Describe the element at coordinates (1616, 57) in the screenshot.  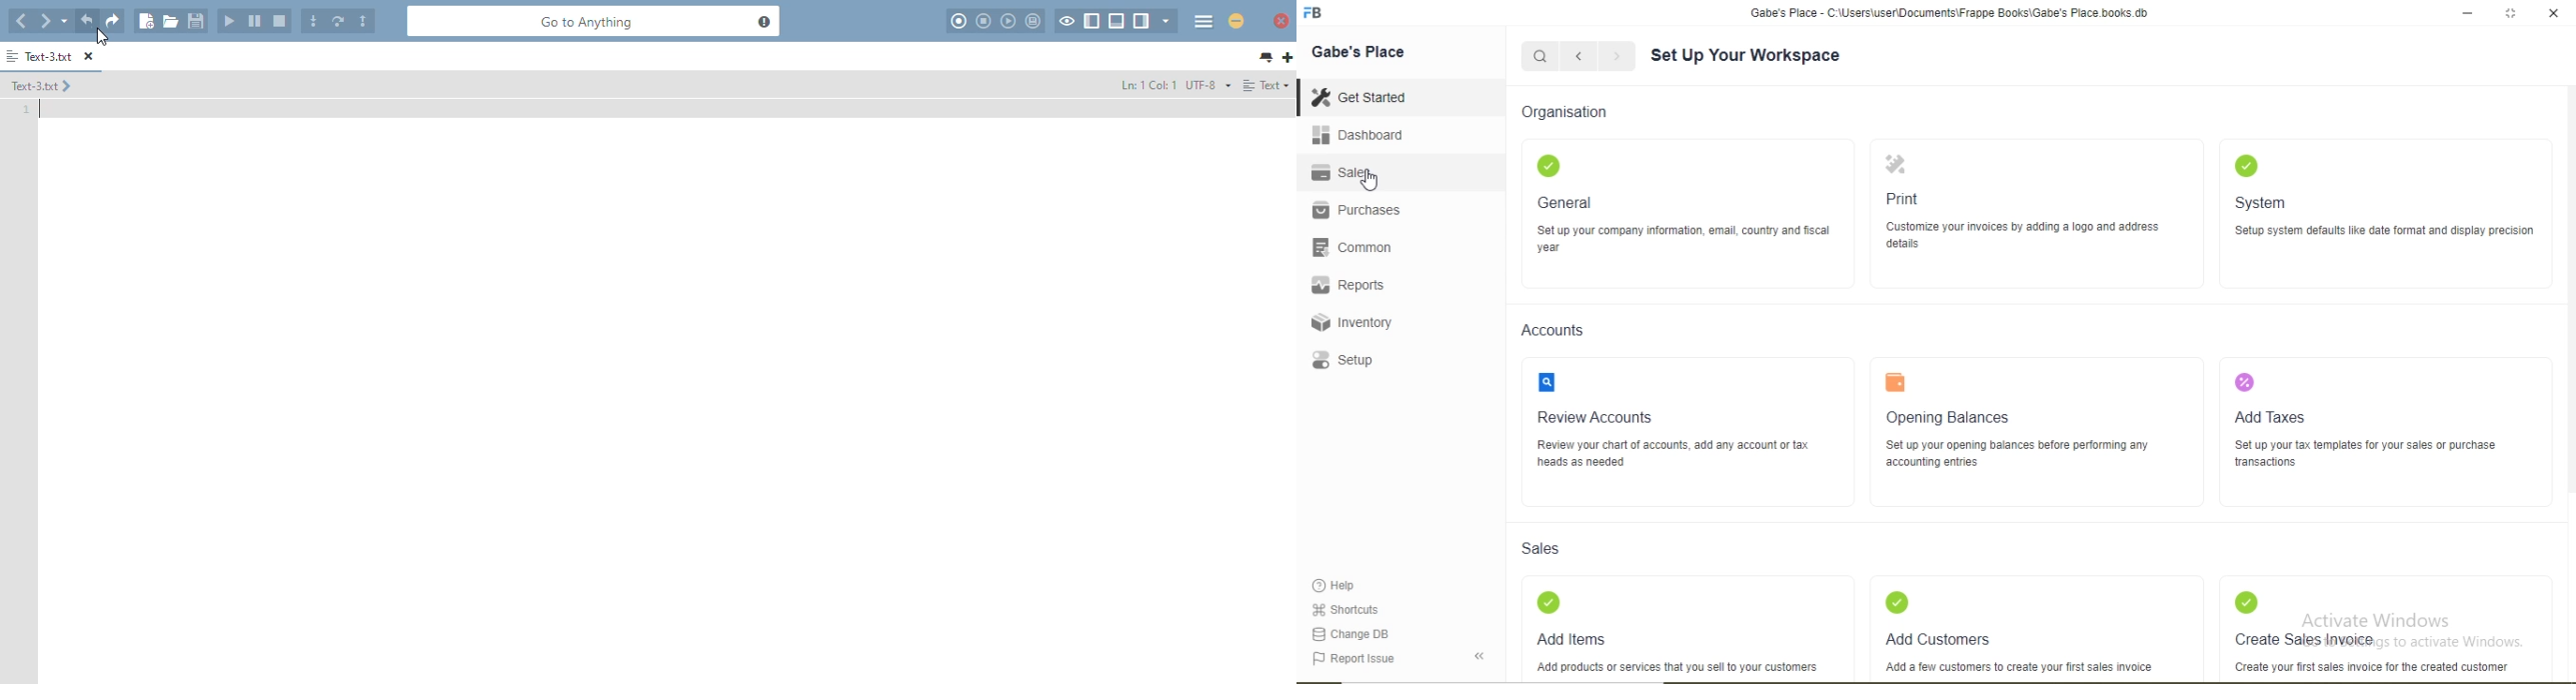
I see `next` at that location.